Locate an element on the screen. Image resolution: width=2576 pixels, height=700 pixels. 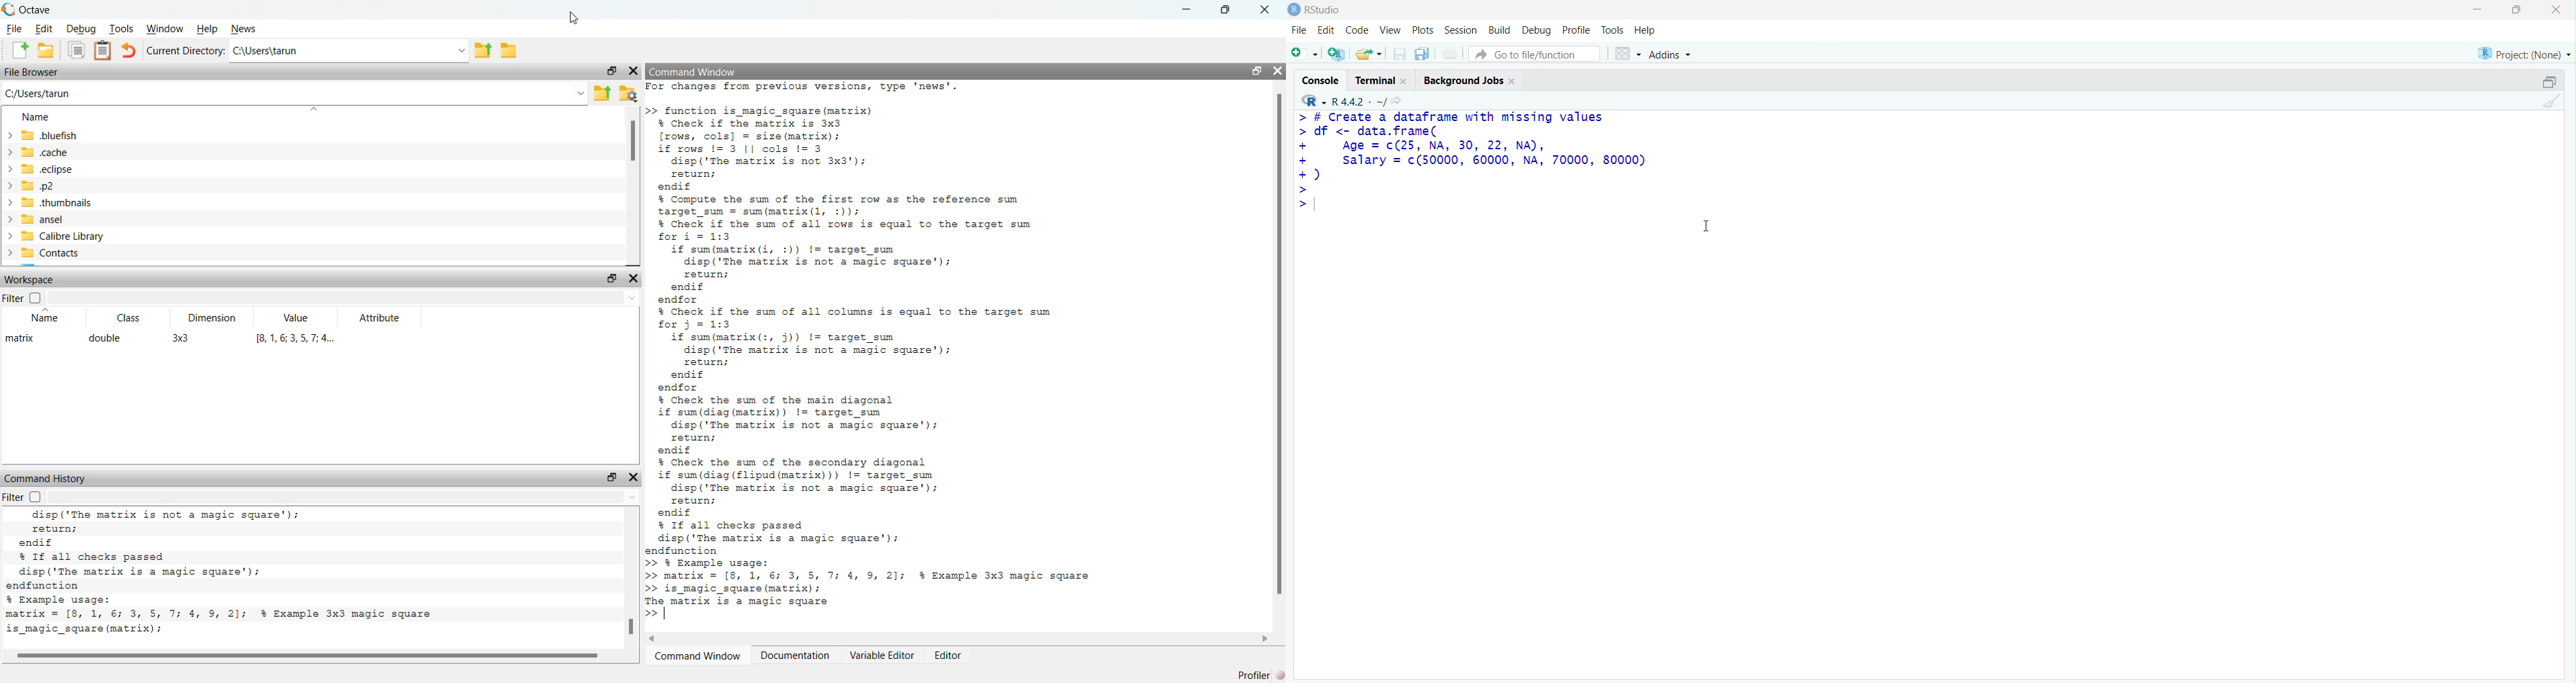
Workspace panes is located at coordinates (1625, 50).